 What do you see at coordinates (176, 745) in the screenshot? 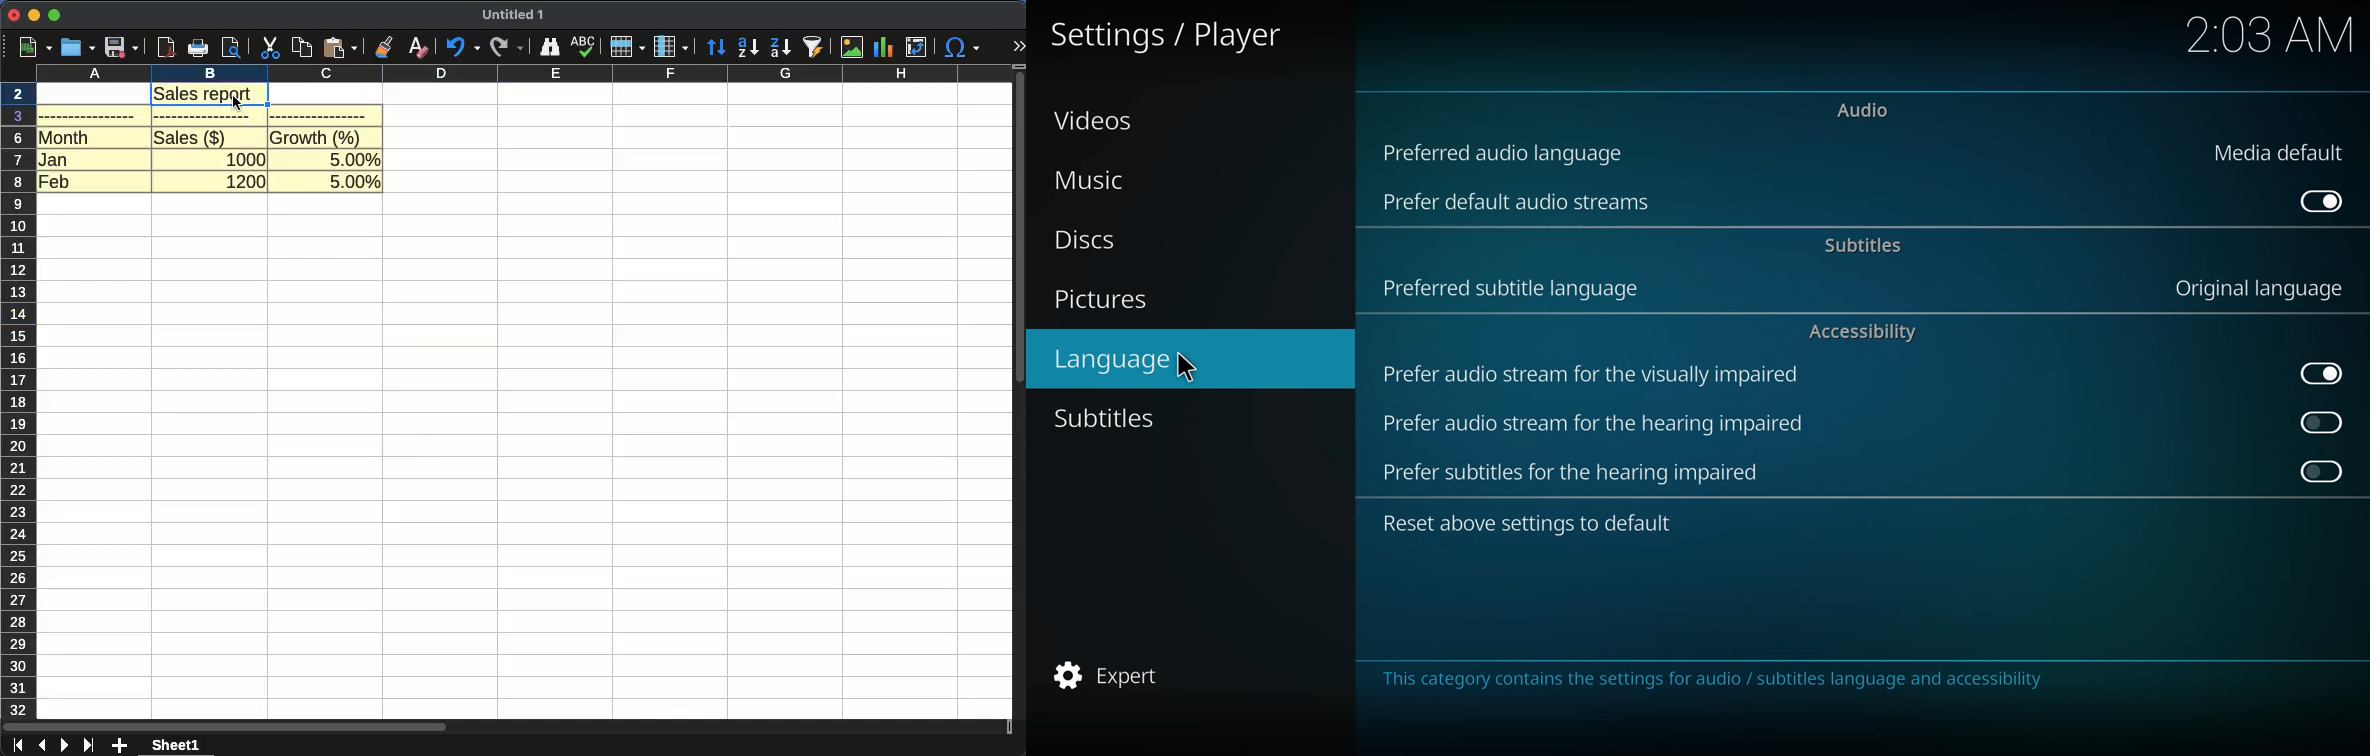
I see `sheet 1` at bounding box center [176, 745].